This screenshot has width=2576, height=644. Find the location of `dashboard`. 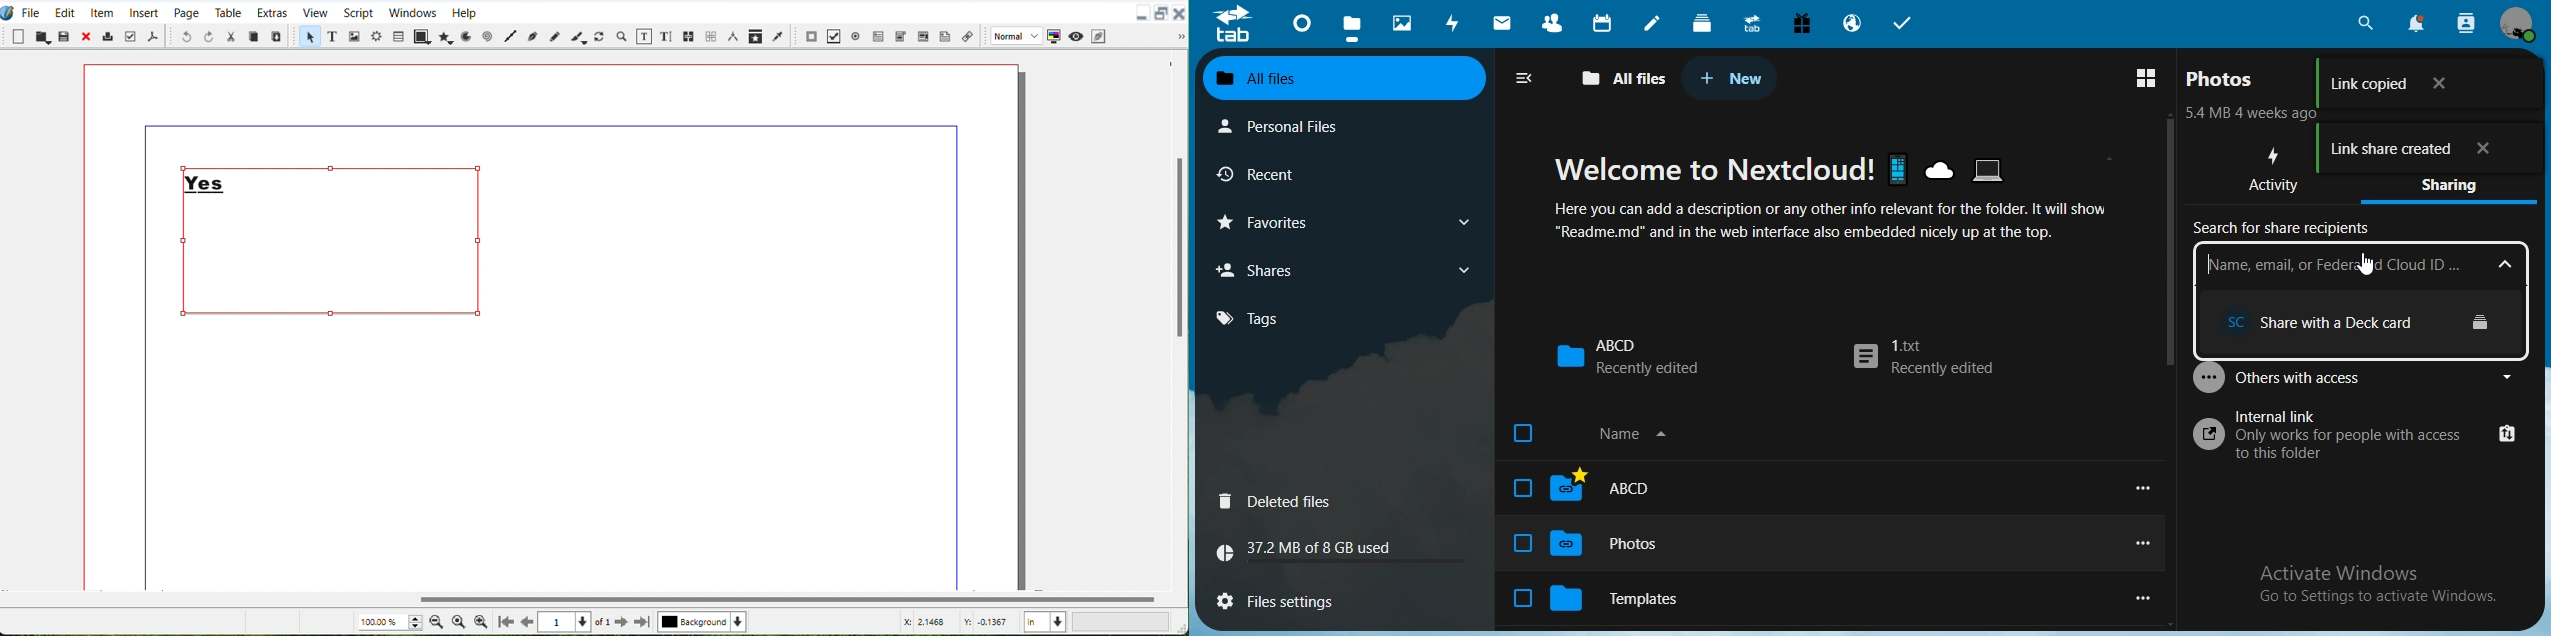

dashboard is located at coordinates (1304, 29).